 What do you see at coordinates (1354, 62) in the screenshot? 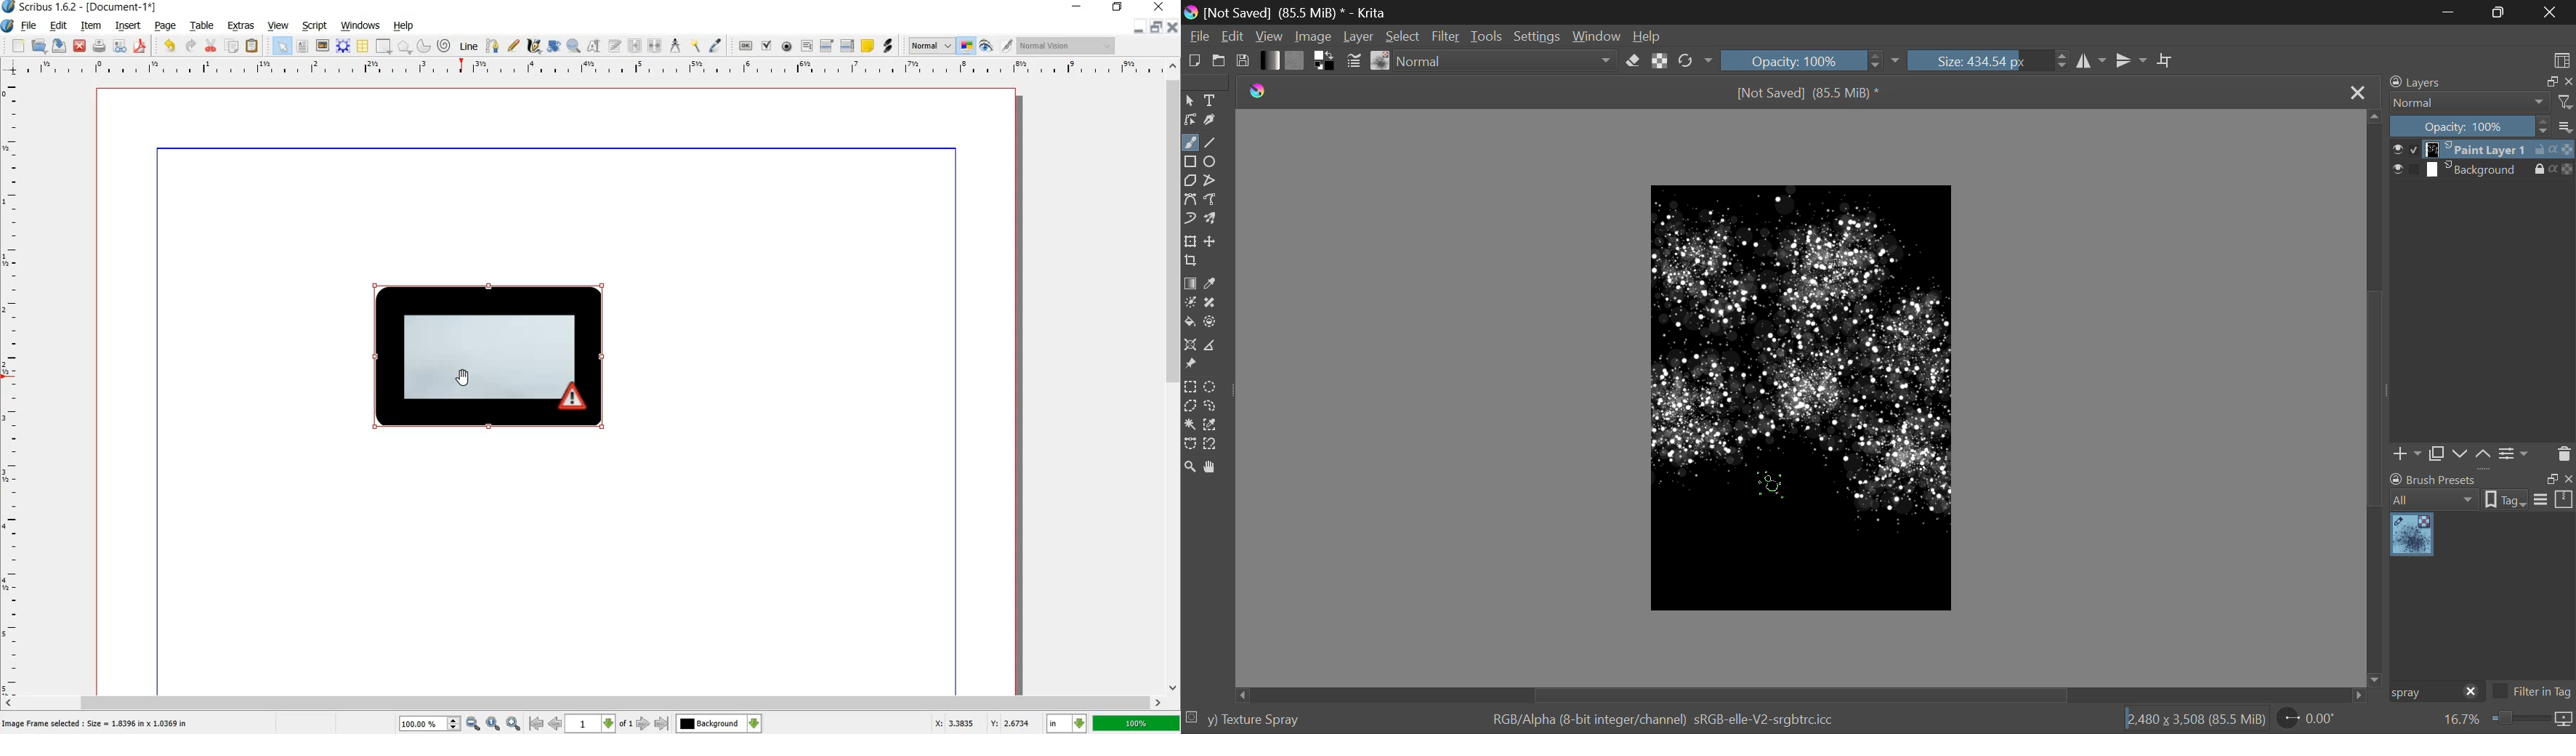
I see `Brush Settings` at bounding box center [1354, 62].